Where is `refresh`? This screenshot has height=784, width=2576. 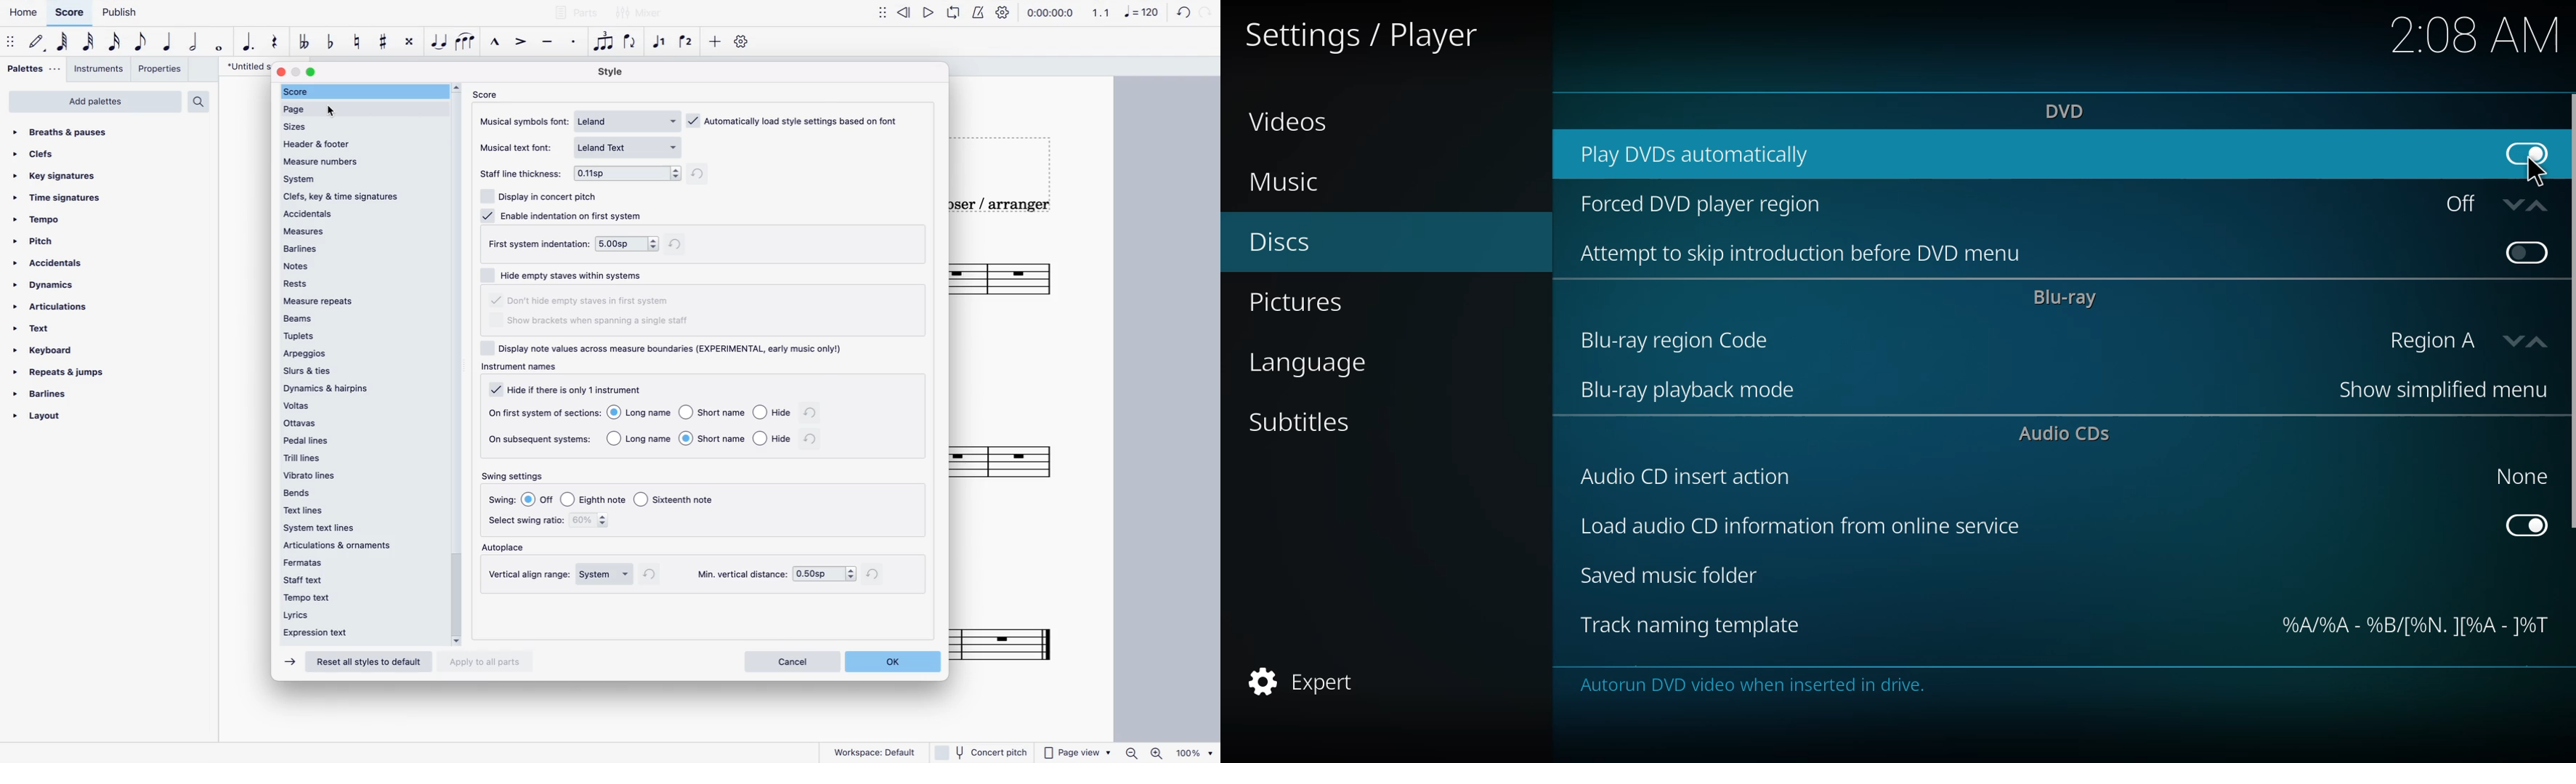 refresh is located at coordinates (814, 413).